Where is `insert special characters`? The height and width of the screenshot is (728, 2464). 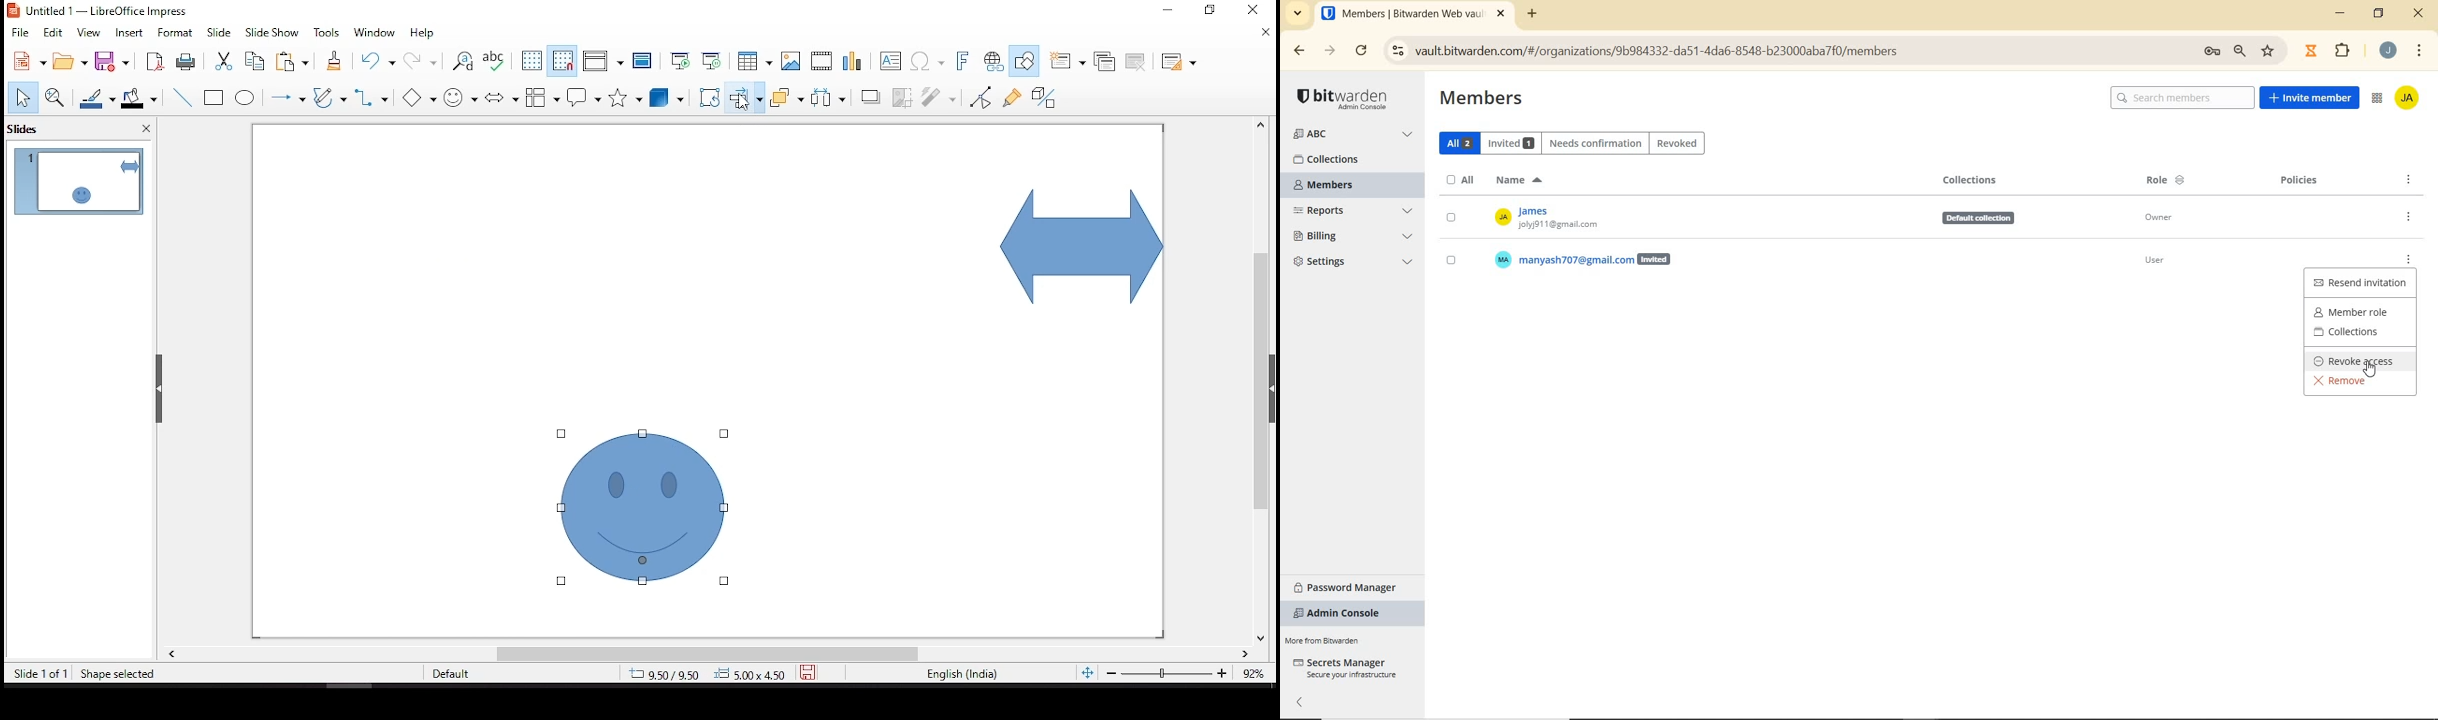 insert special characters is located at coordinates (927, 60).